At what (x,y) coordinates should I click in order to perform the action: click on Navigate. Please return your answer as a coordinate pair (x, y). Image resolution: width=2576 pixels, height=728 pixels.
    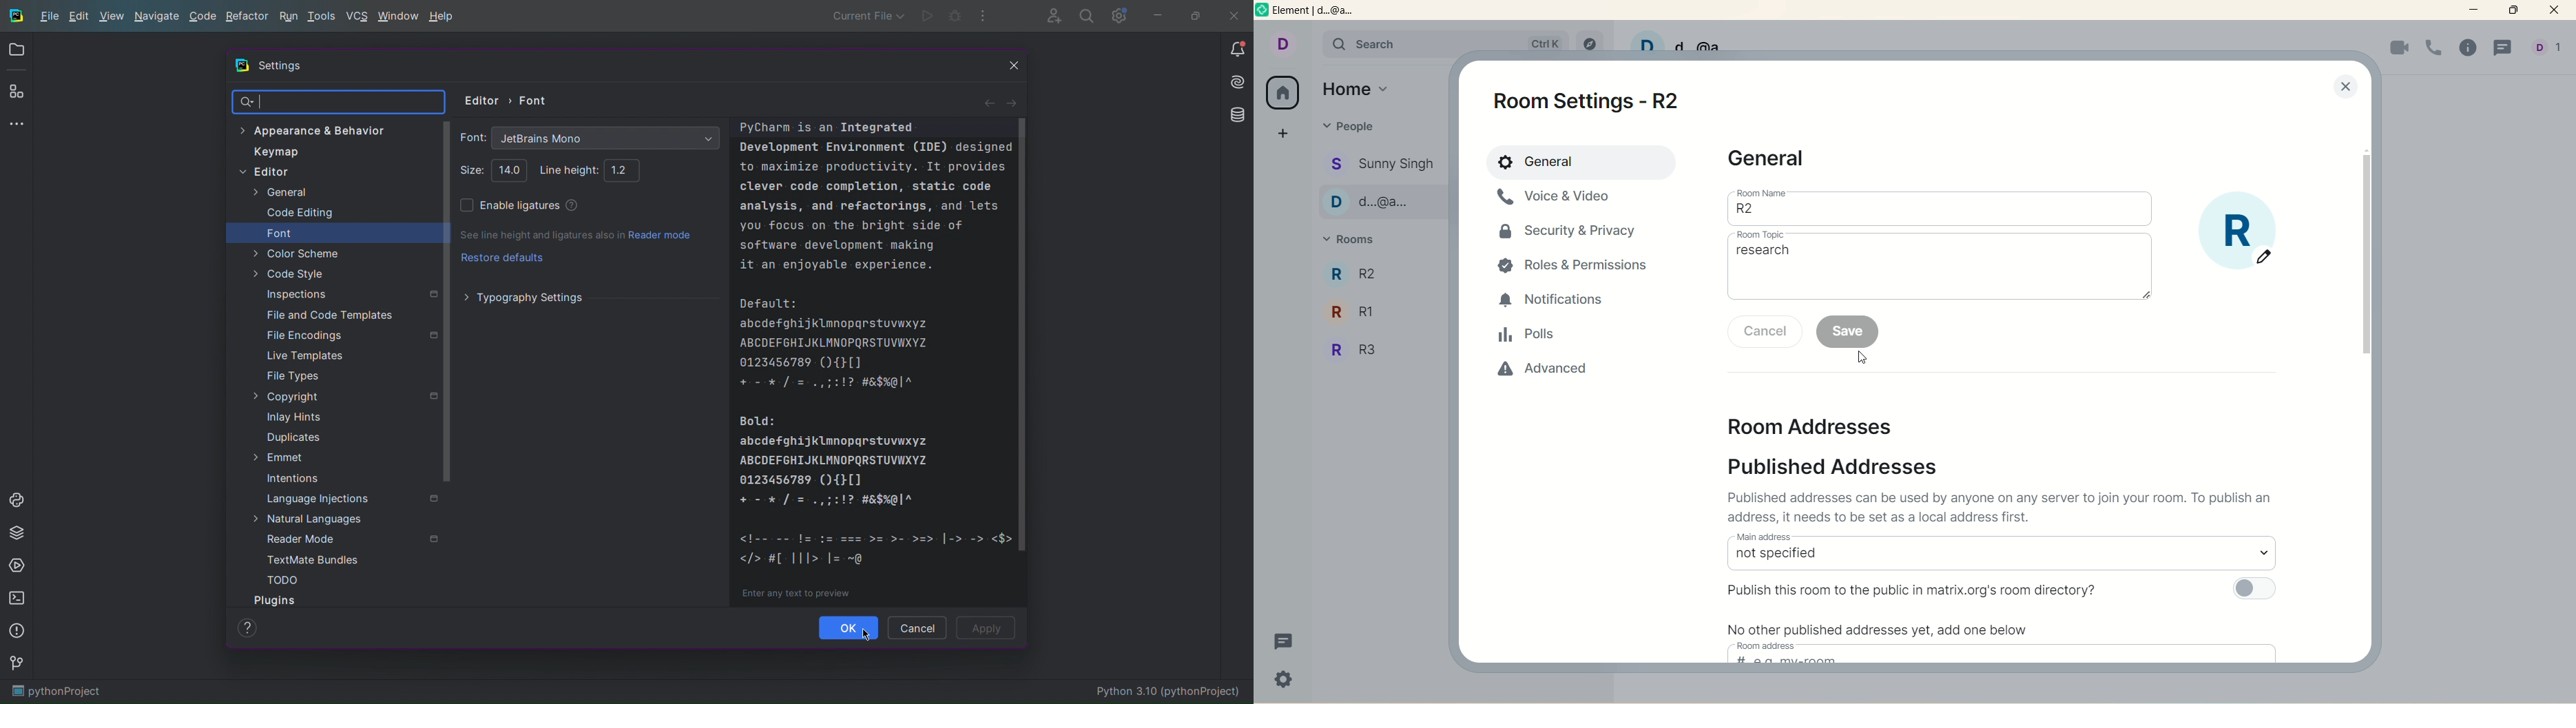
    Looking at the image, I should click on (157, 18).